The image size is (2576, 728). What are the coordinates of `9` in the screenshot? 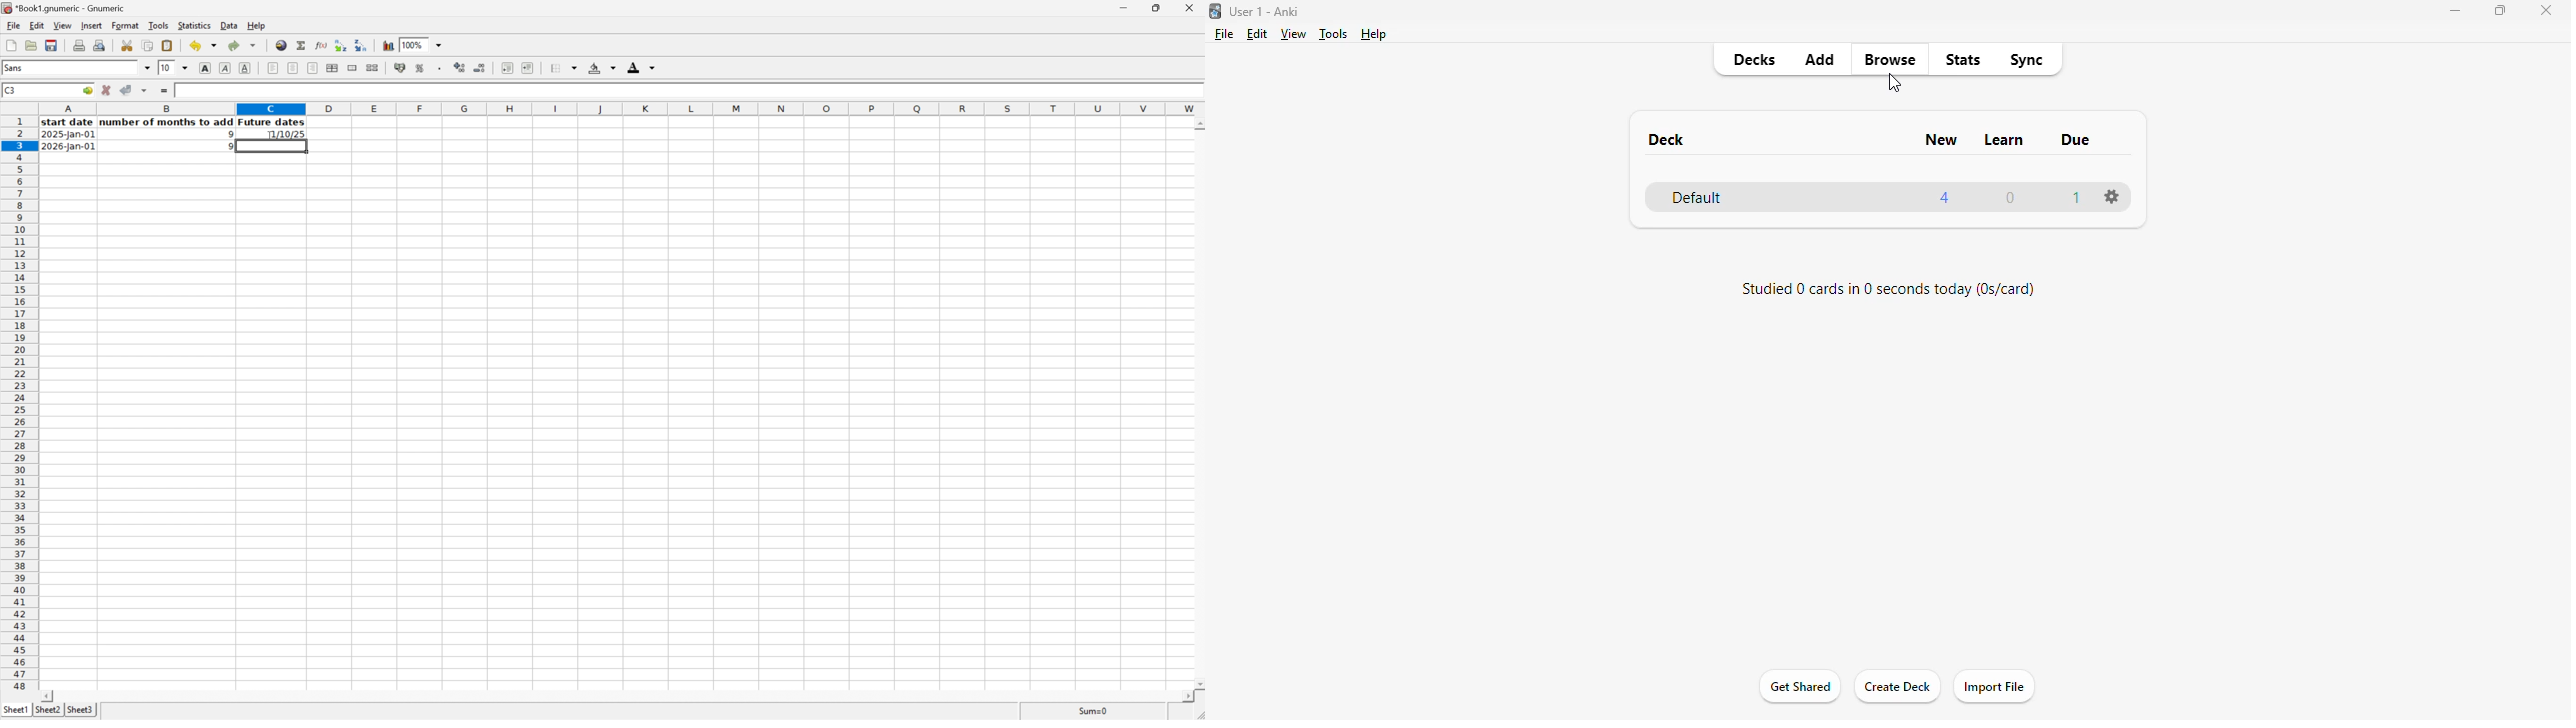 It's located at (227, 147).